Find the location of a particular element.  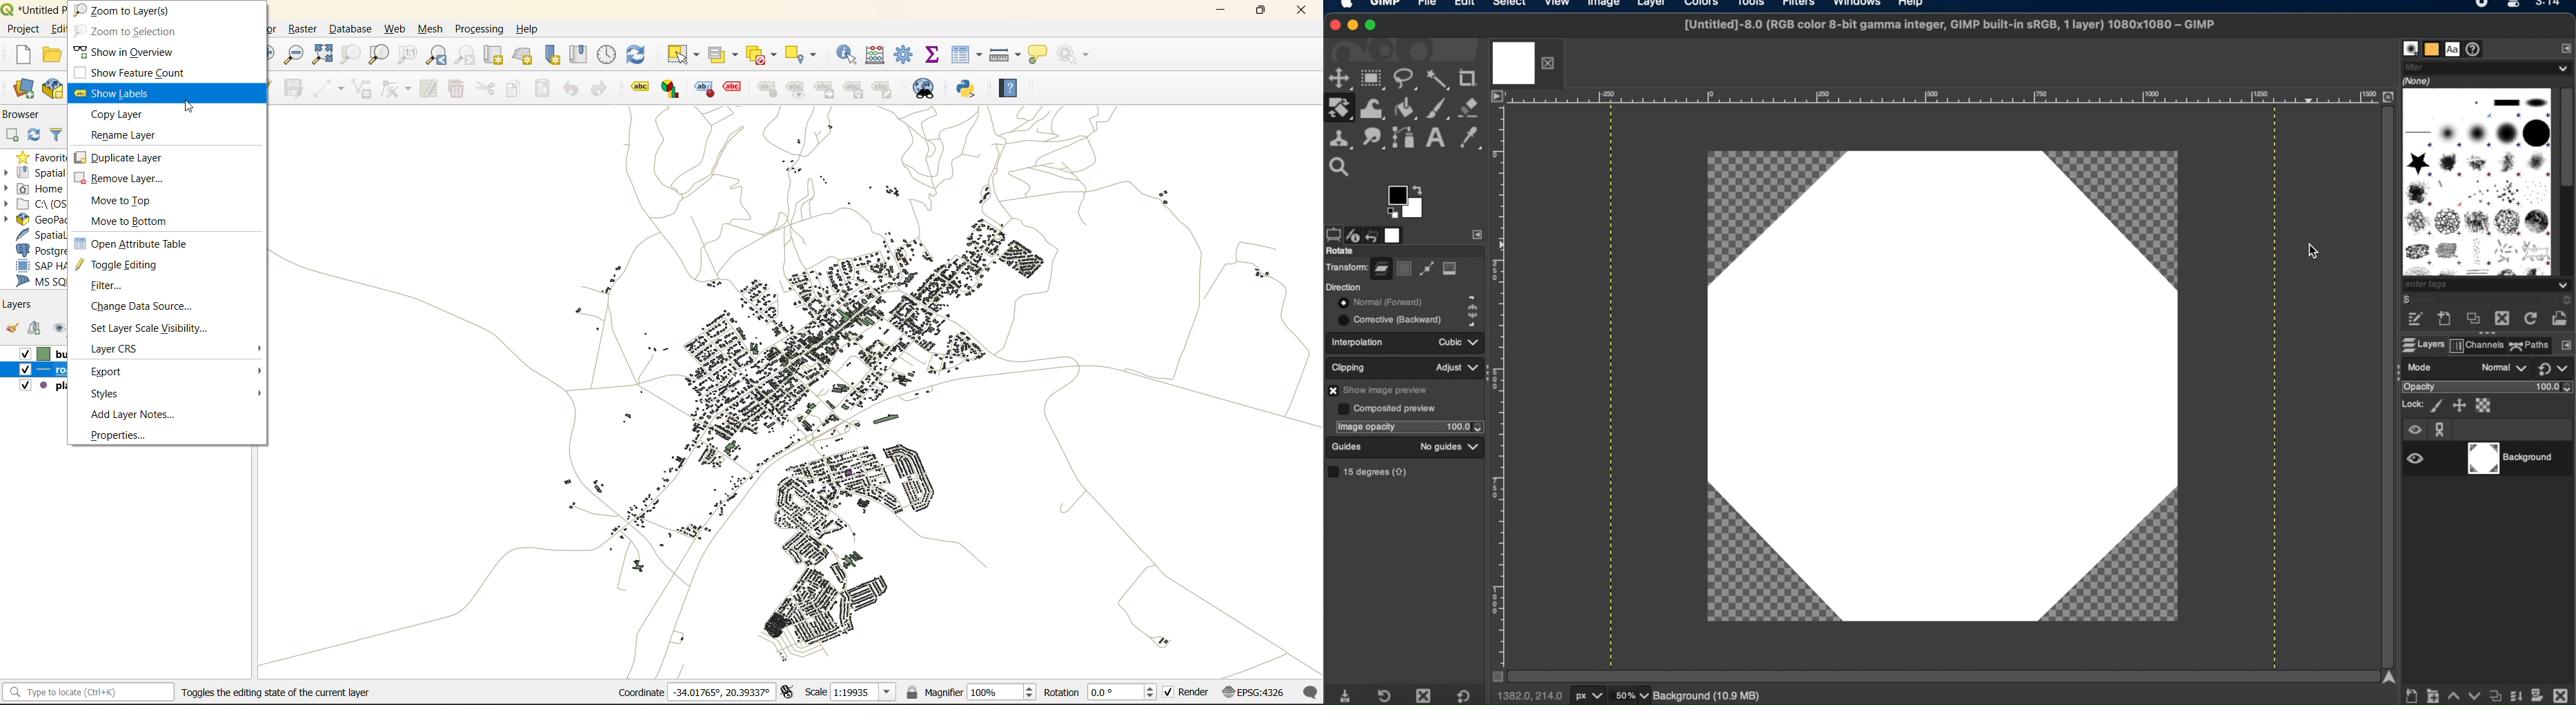

opacity is located at coordinates (2419, 388).